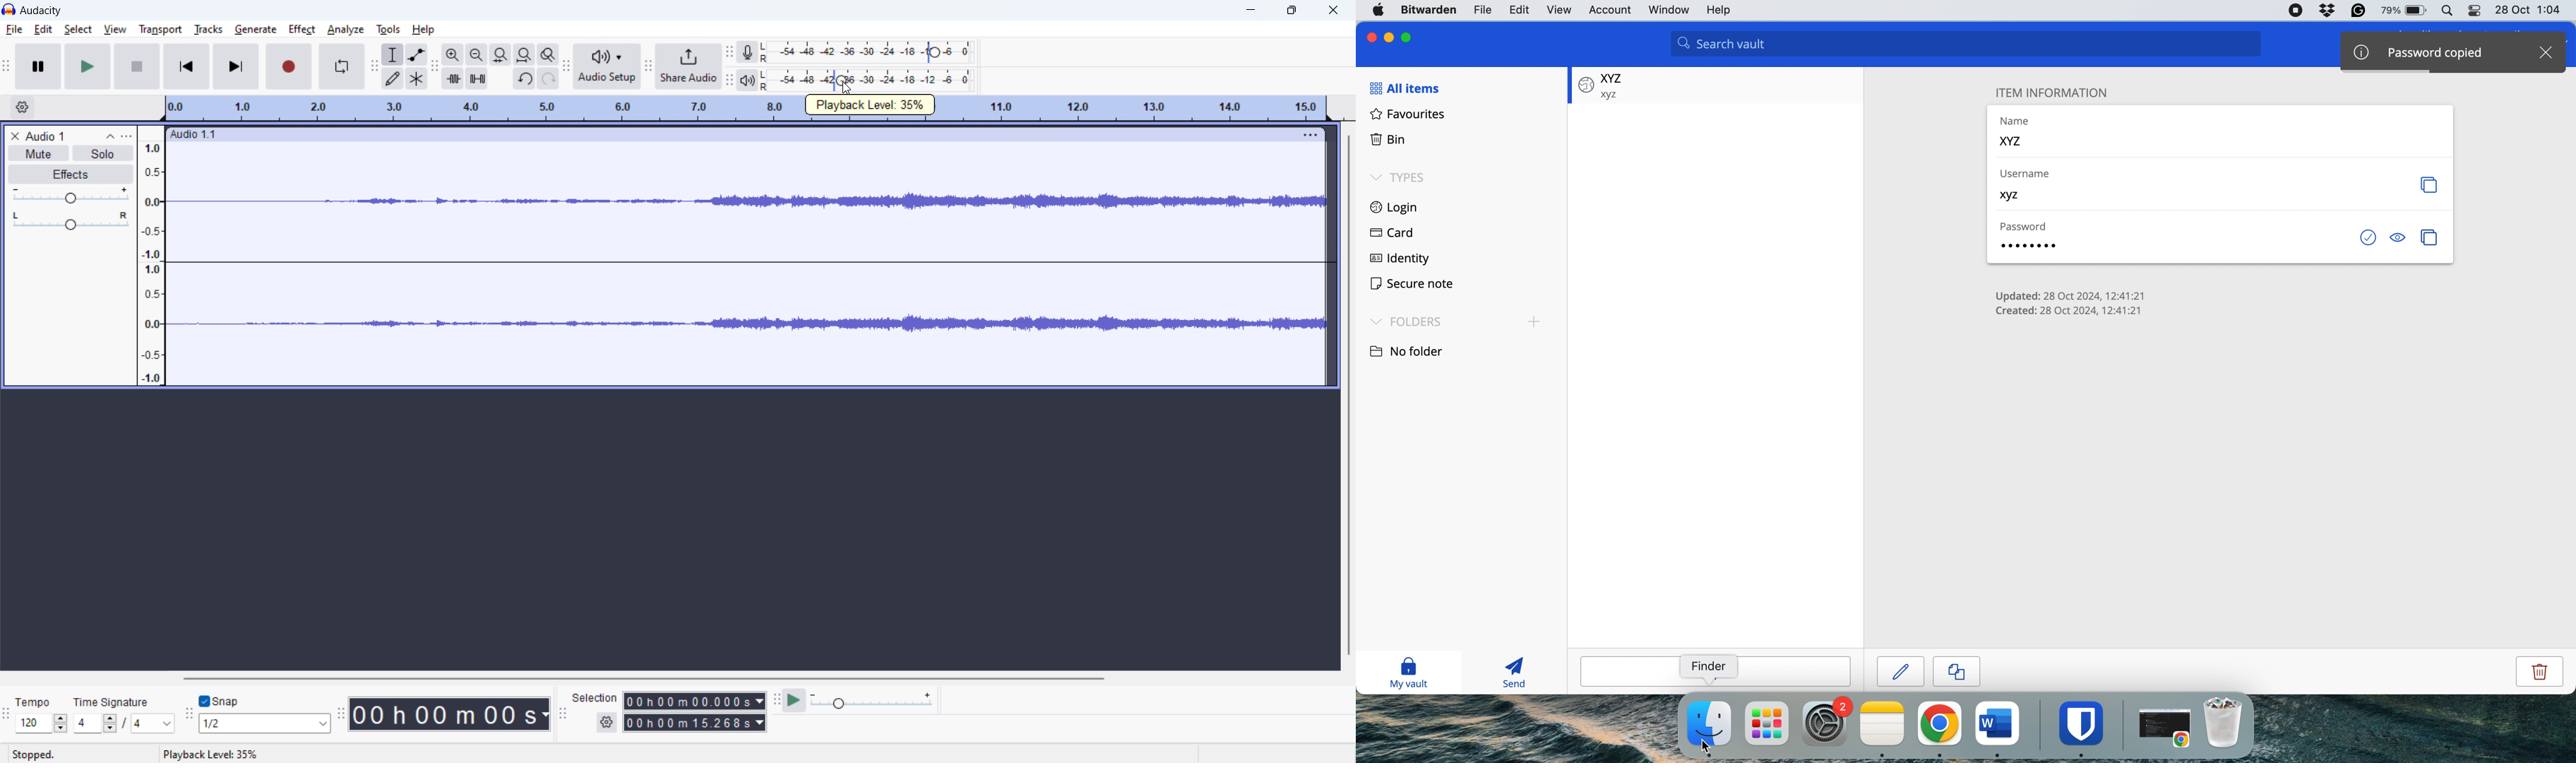  I want to click on recording meter, so click(729, 52).